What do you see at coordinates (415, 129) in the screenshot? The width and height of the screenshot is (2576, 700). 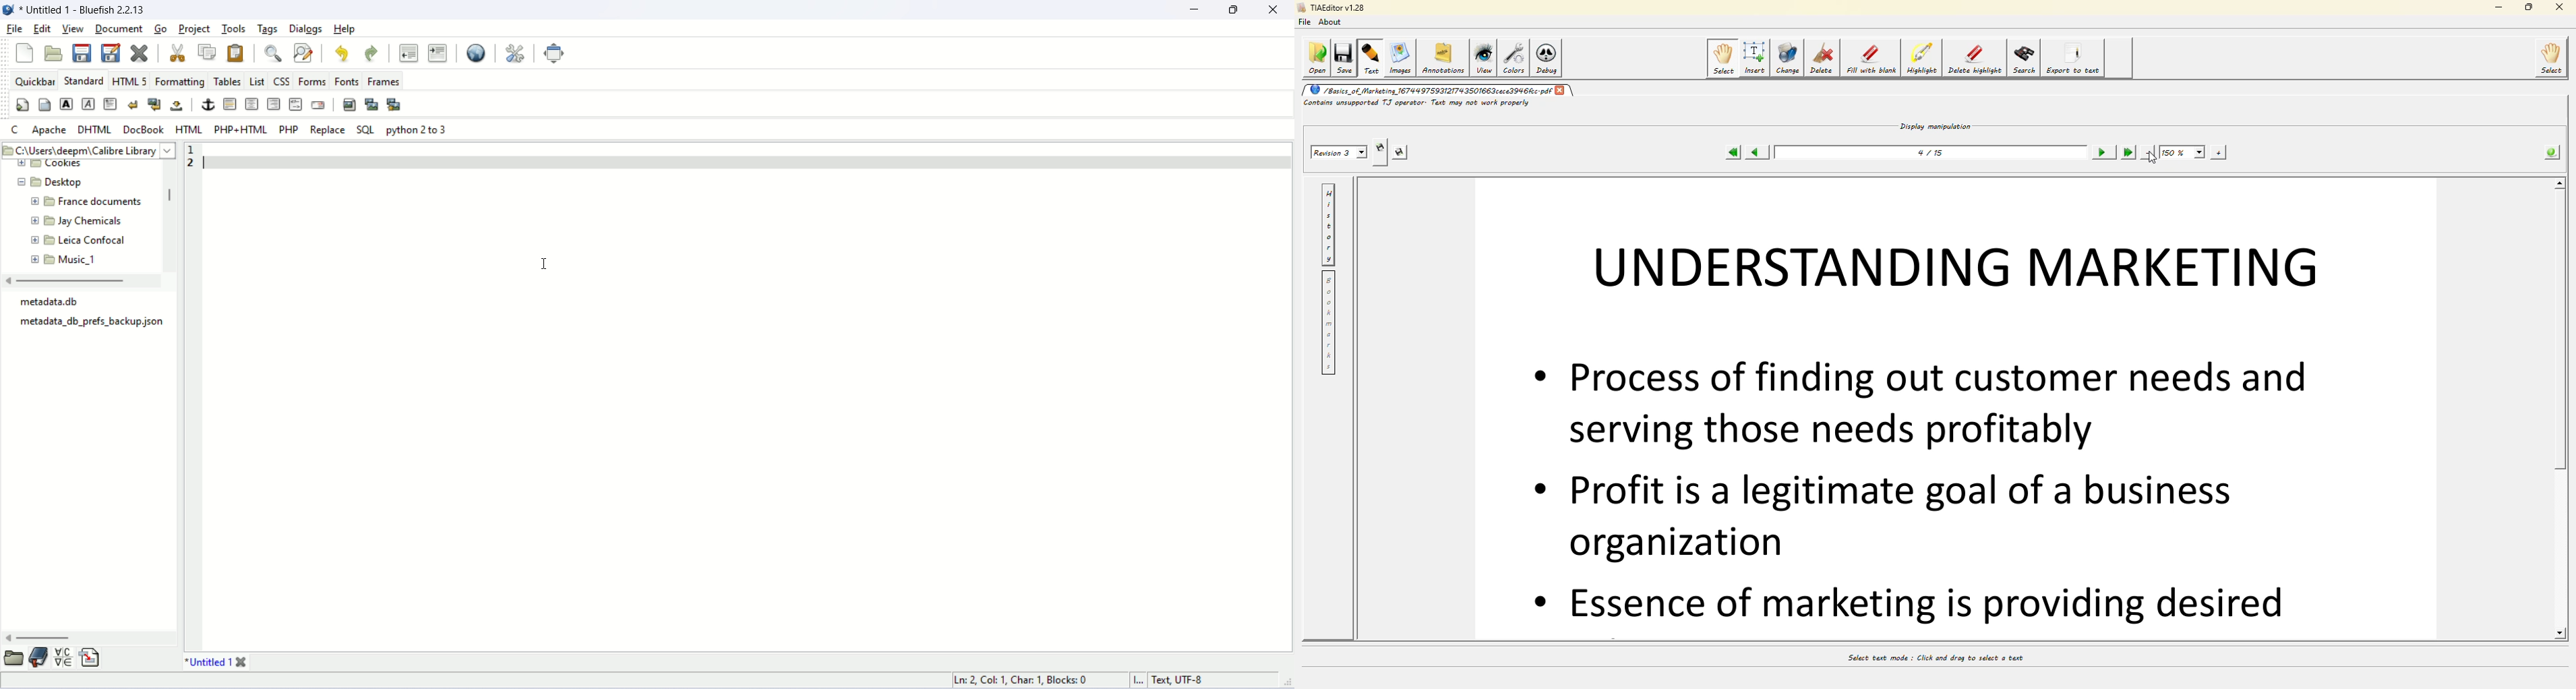 I see `python` at bounding box center [415, 129].